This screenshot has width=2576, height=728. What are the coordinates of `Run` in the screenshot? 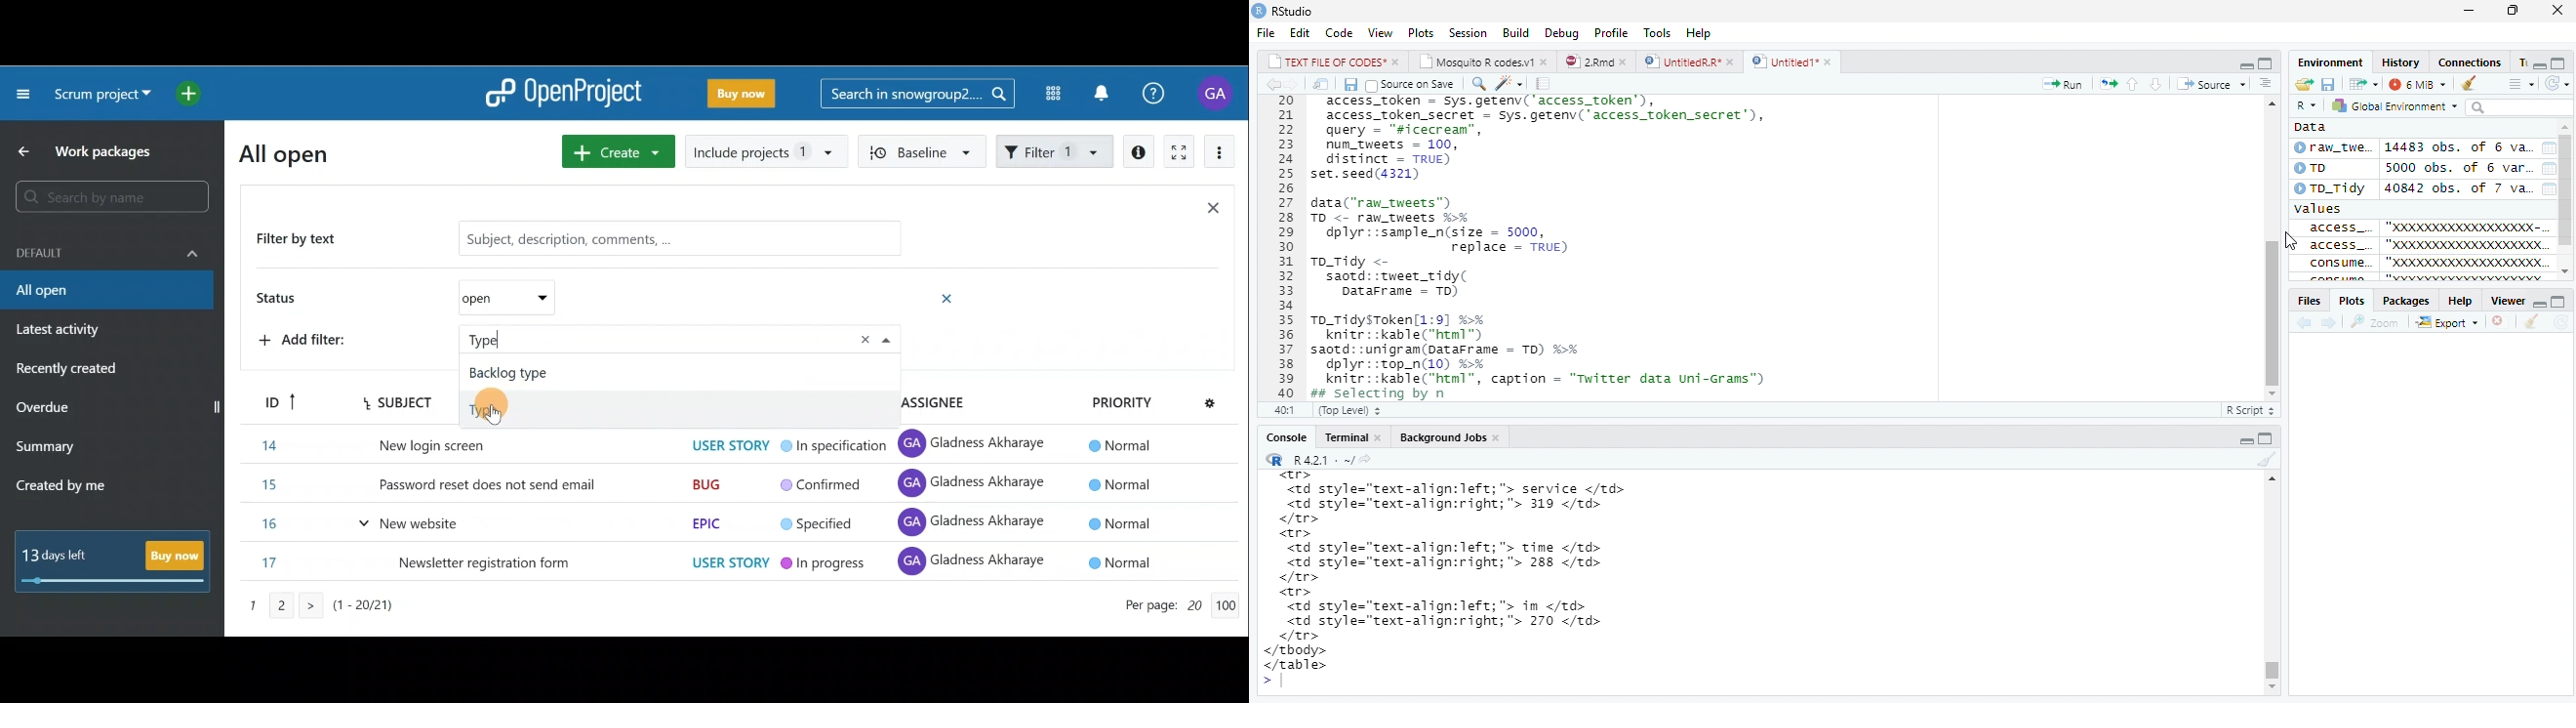 It's located at (2062, 83).